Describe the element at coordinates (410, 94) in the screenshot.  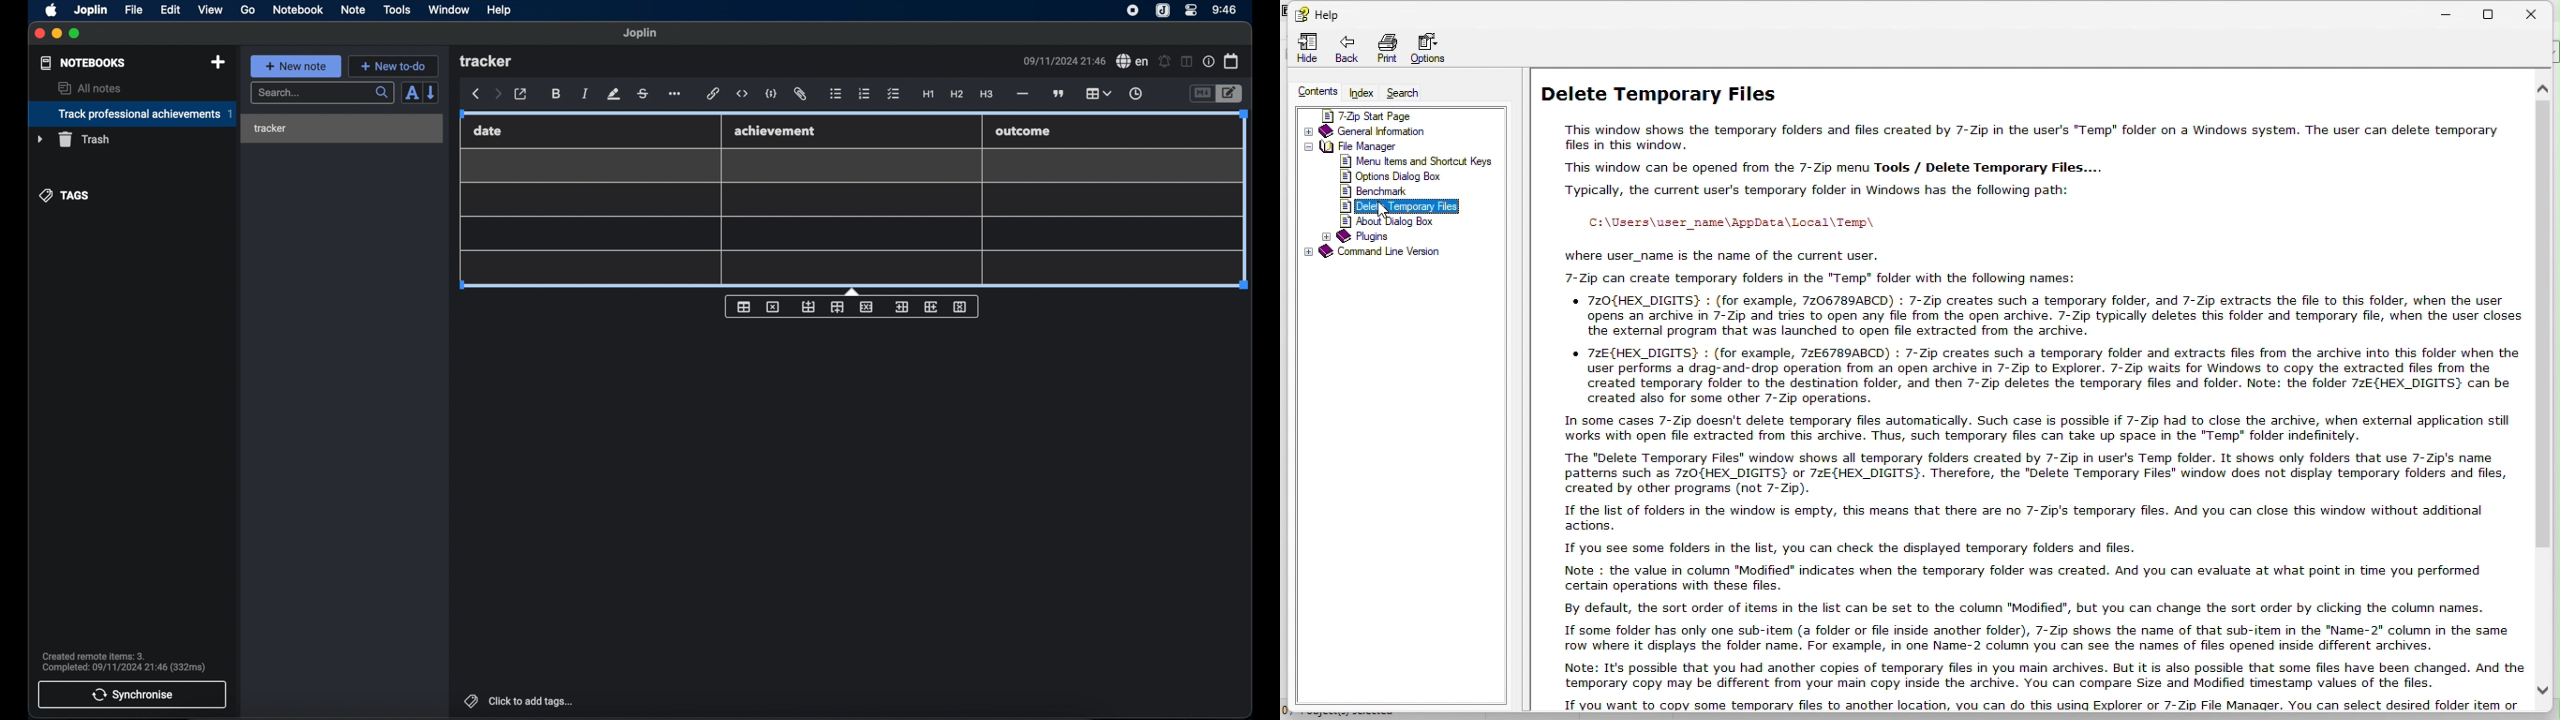
I see `toggle sort order field` at that location.